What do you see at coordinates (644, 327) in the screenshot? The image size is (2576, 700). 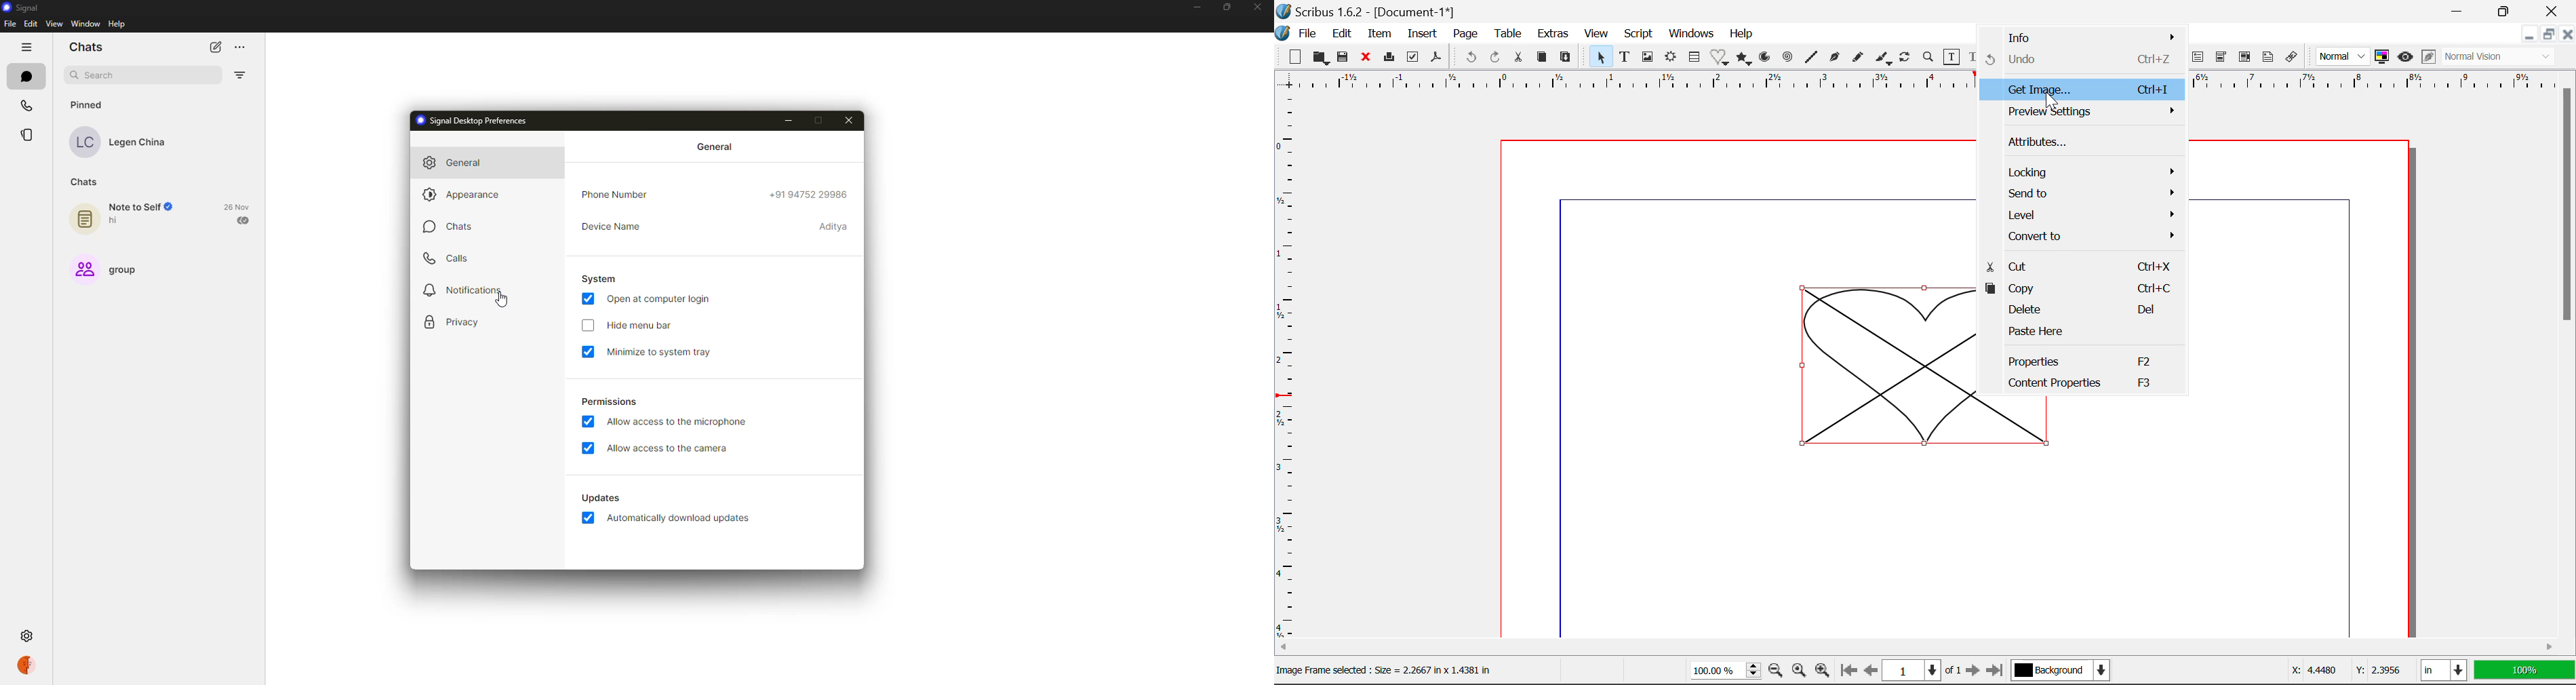 I see `hide menu bar` at bounding box center [644, 327].